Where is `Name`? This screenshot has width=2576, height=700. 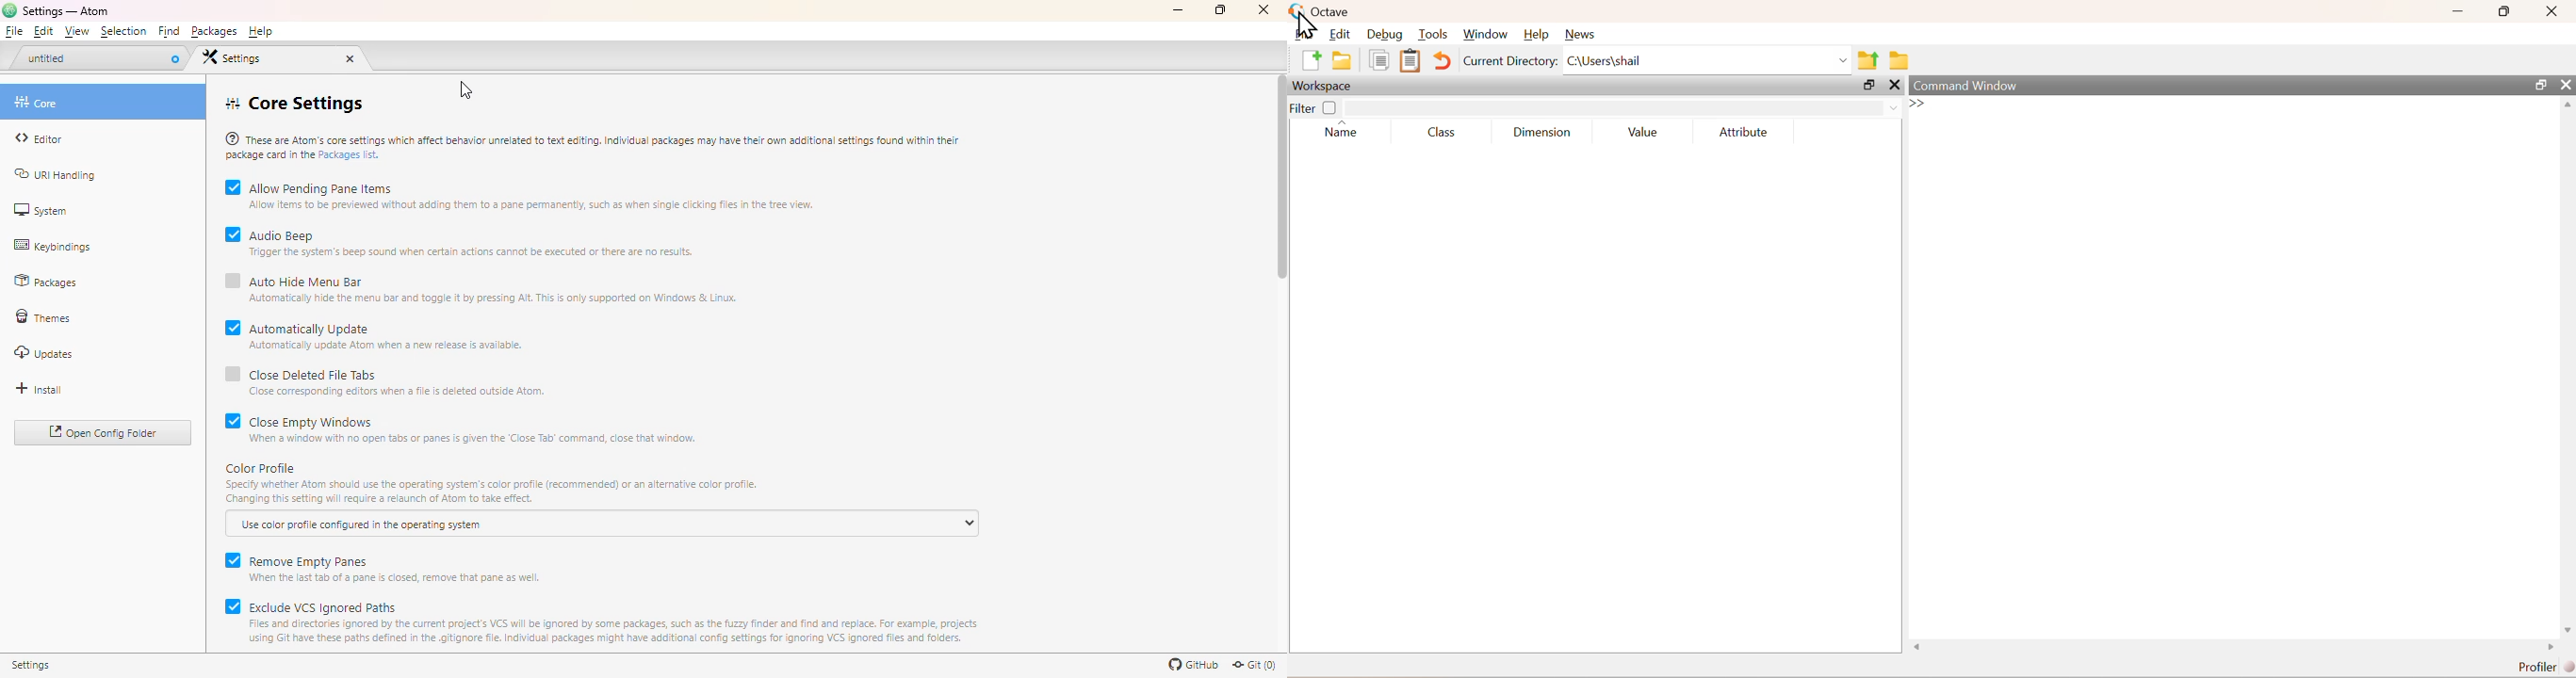 Name is located at coordinates (1342, 130).